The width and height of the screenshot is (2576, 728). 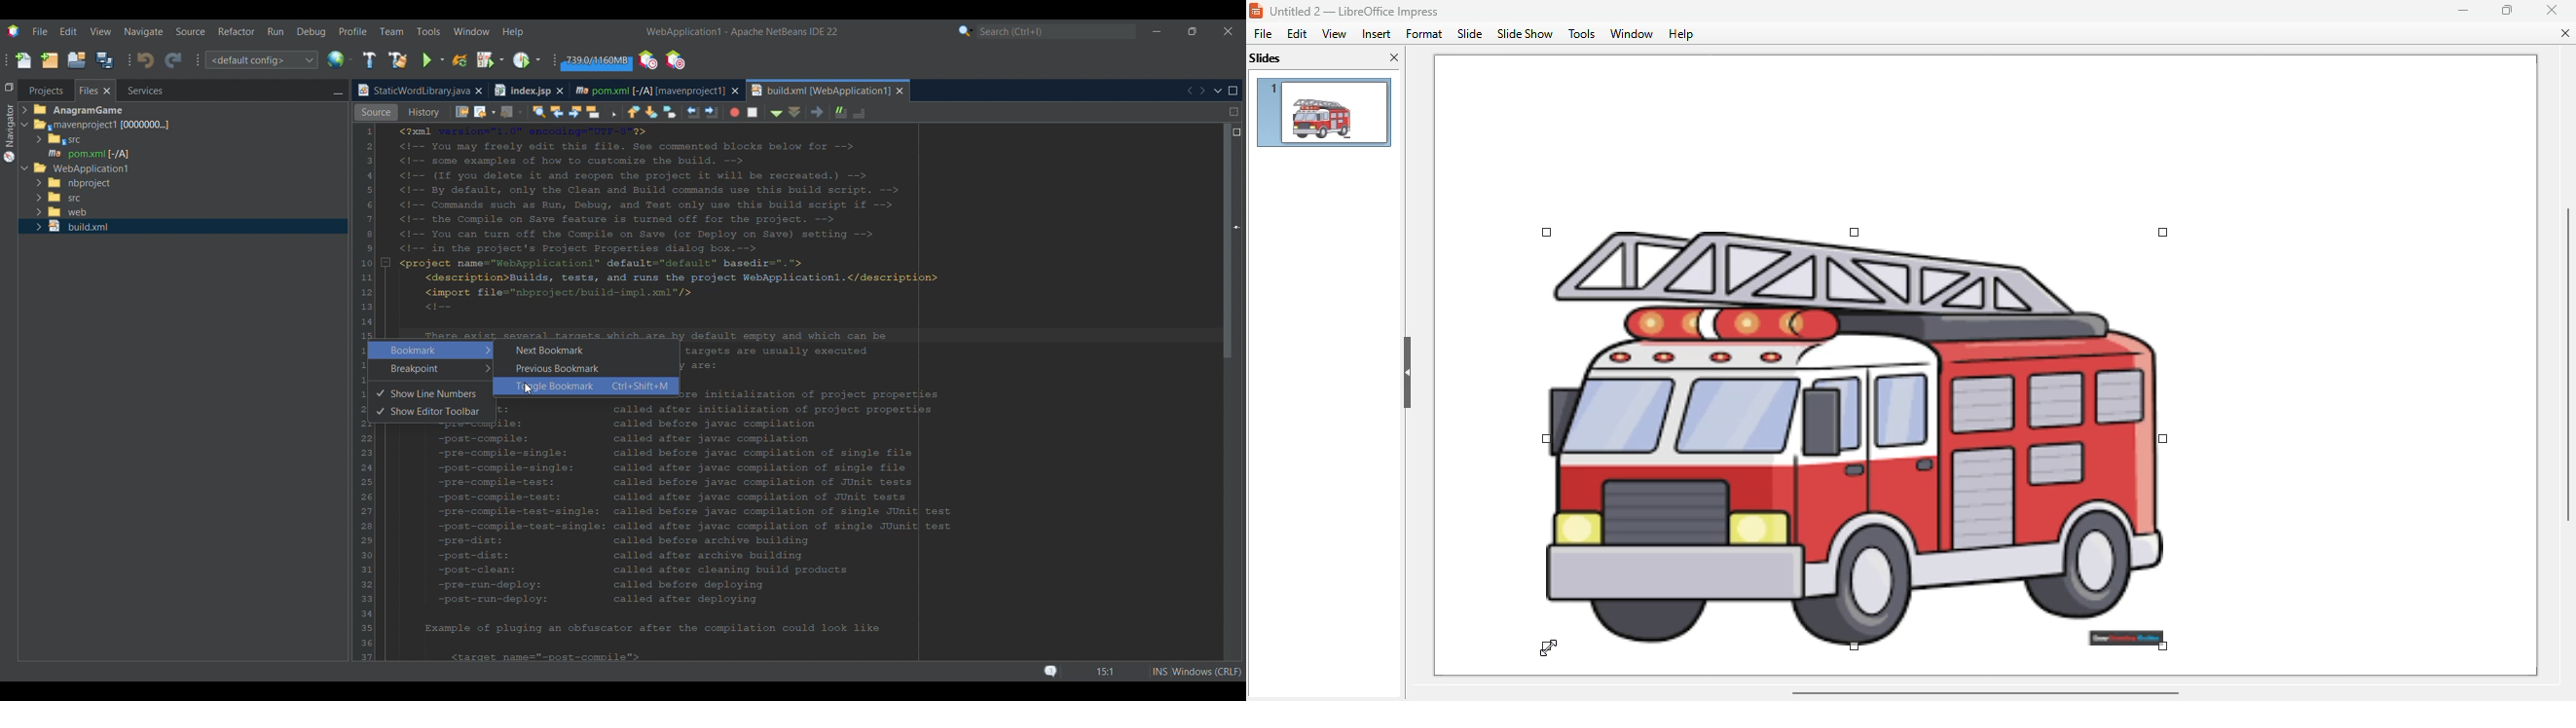 What do you see at coordinates (434, 60) in the screenshot?
I see `Run main project options` at bounding box center [434, 60].